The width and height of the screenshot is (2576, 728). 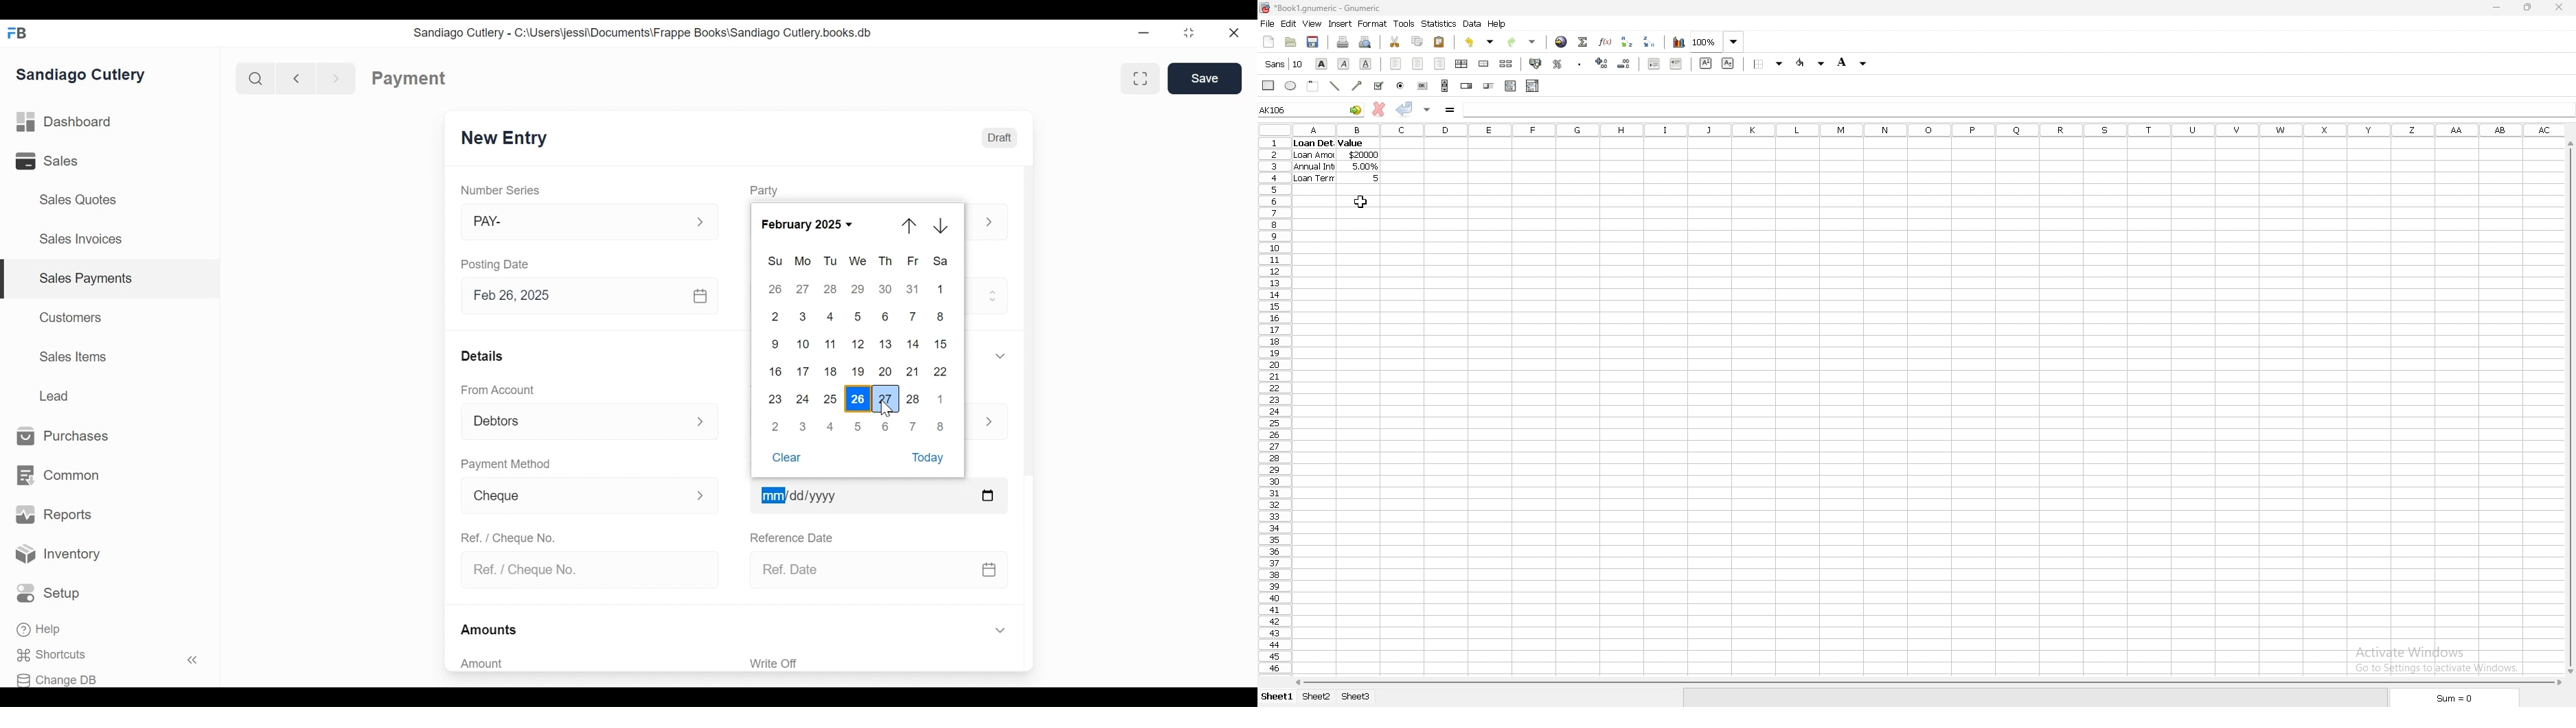 I want to click on Dashboard, so click(x=64, y=122).